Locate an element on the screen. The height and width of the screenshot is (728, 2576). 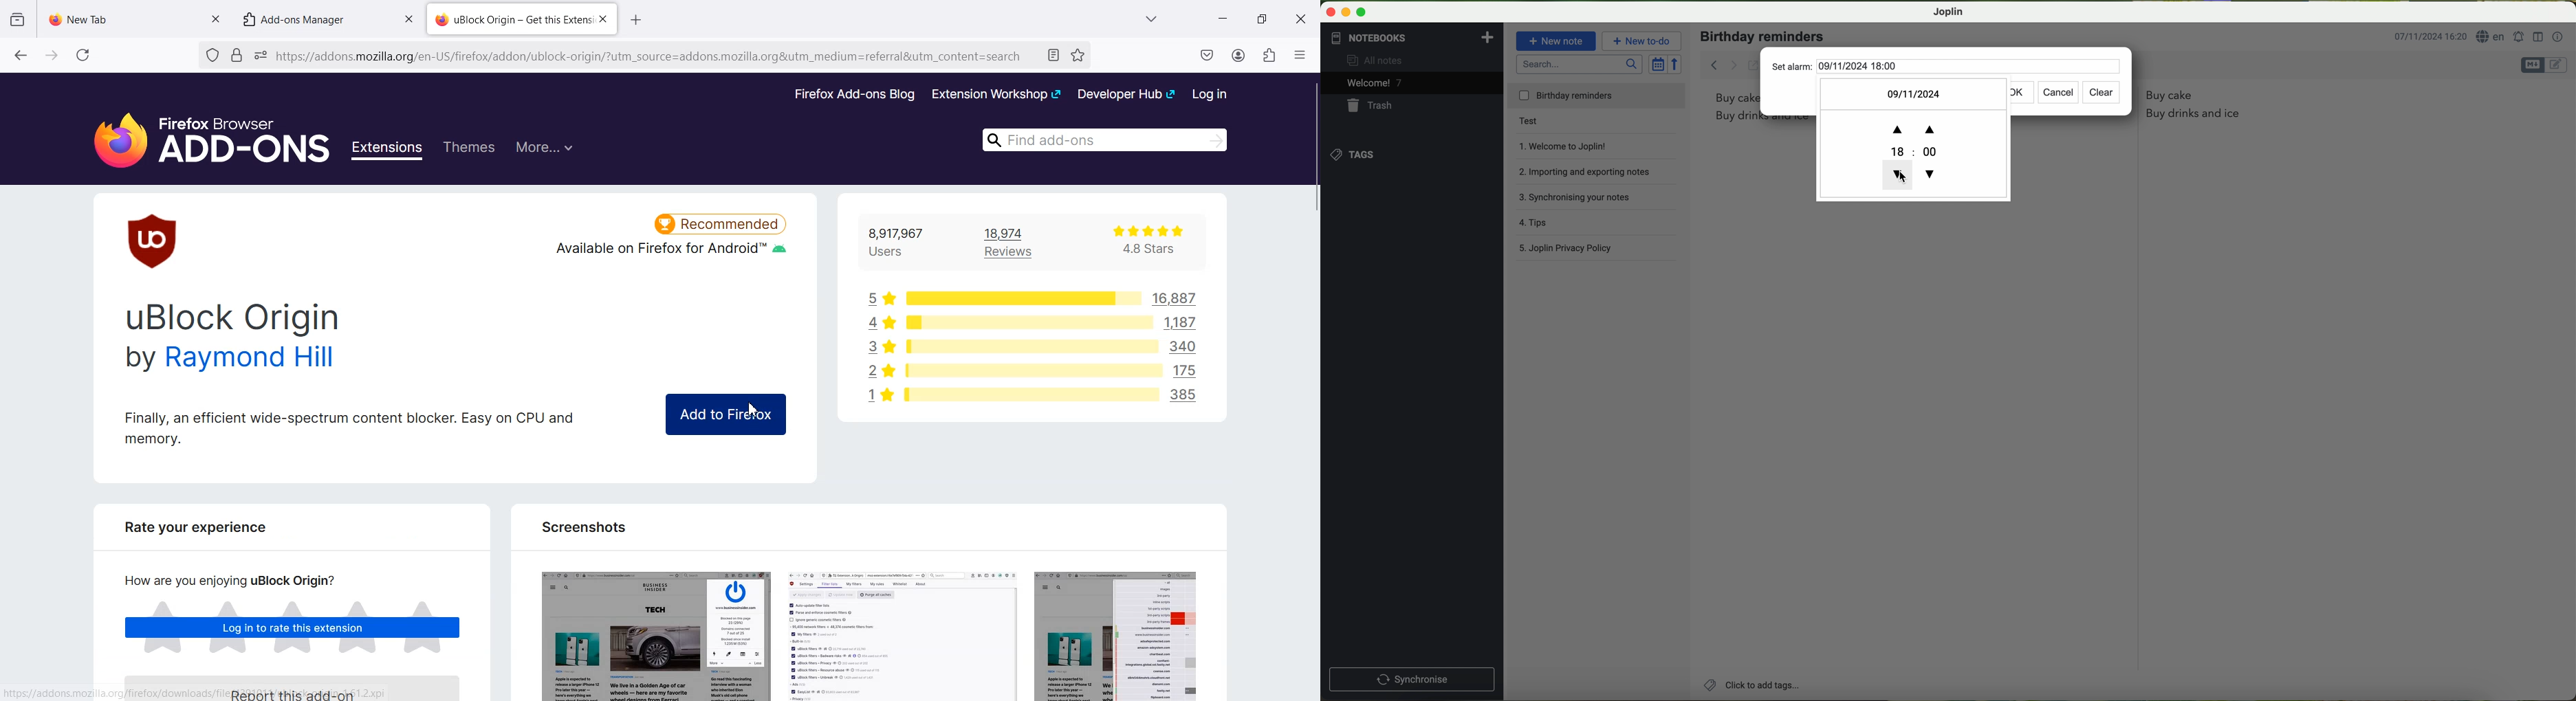
3 star rating is located at coordinates (876, 347).